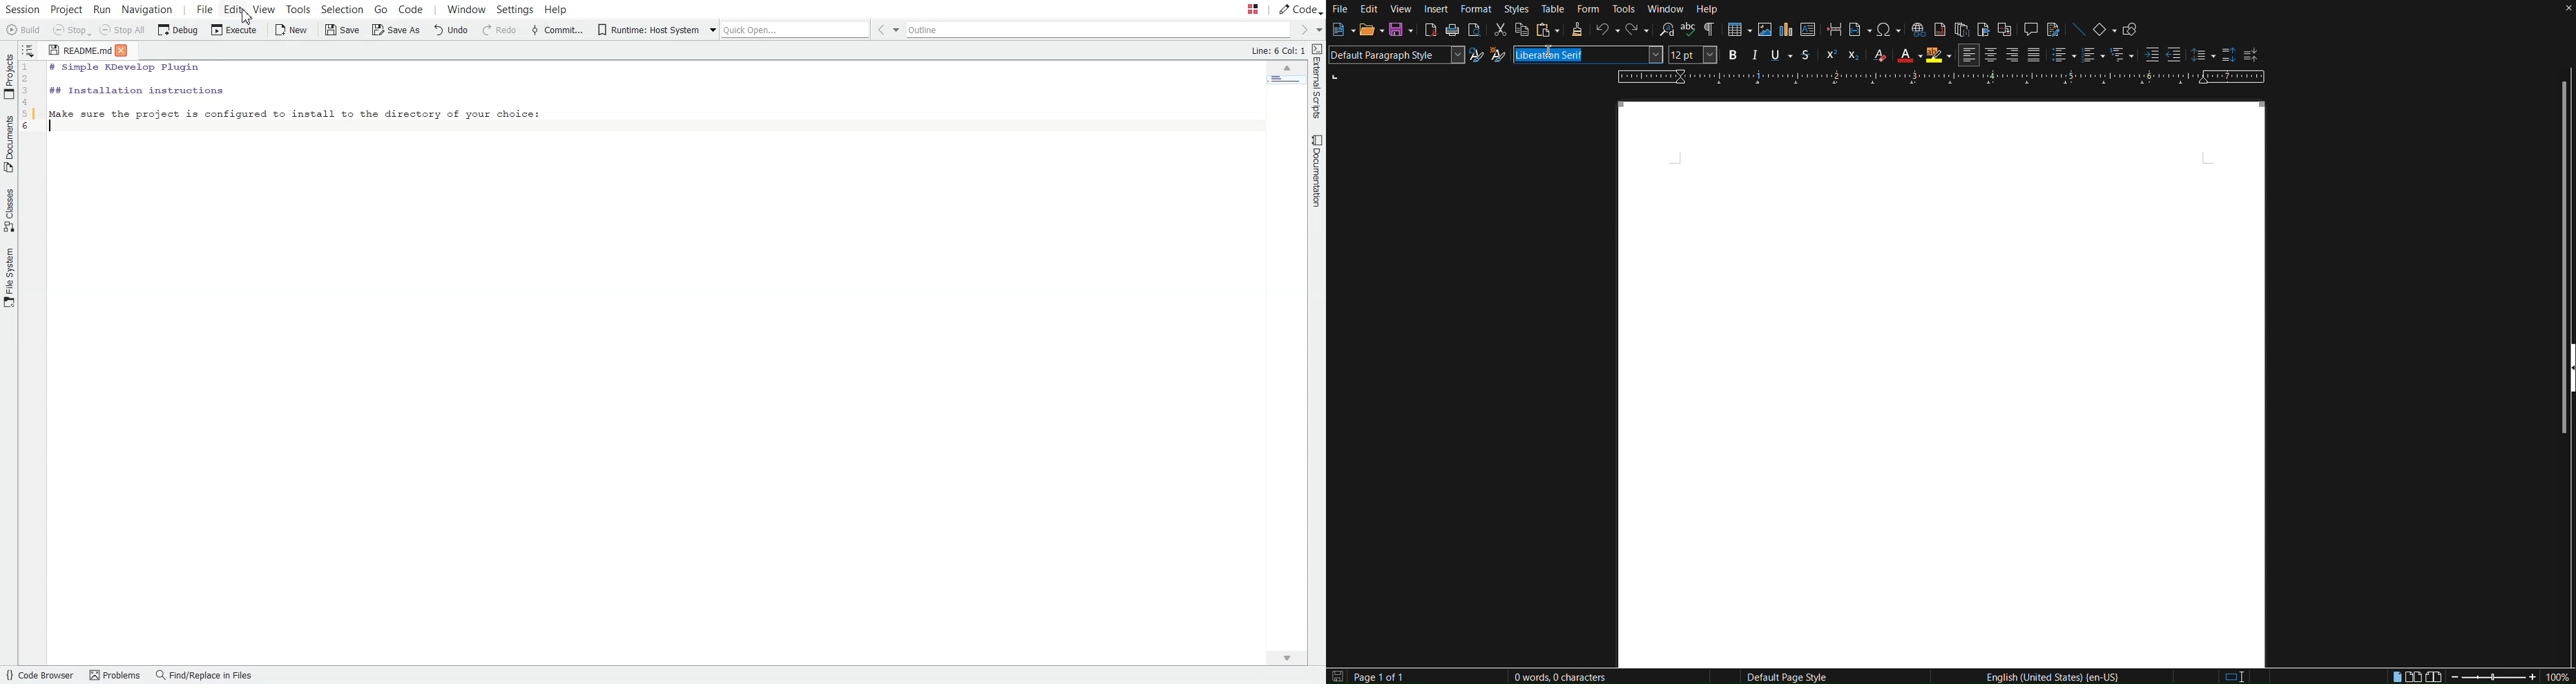 Image resolution: width=2576 pixels, height=700 pixels. Describe the element at coordinates (1335, 676) in the screenshot. I see `The document has not been modified since the last save.` at that location.